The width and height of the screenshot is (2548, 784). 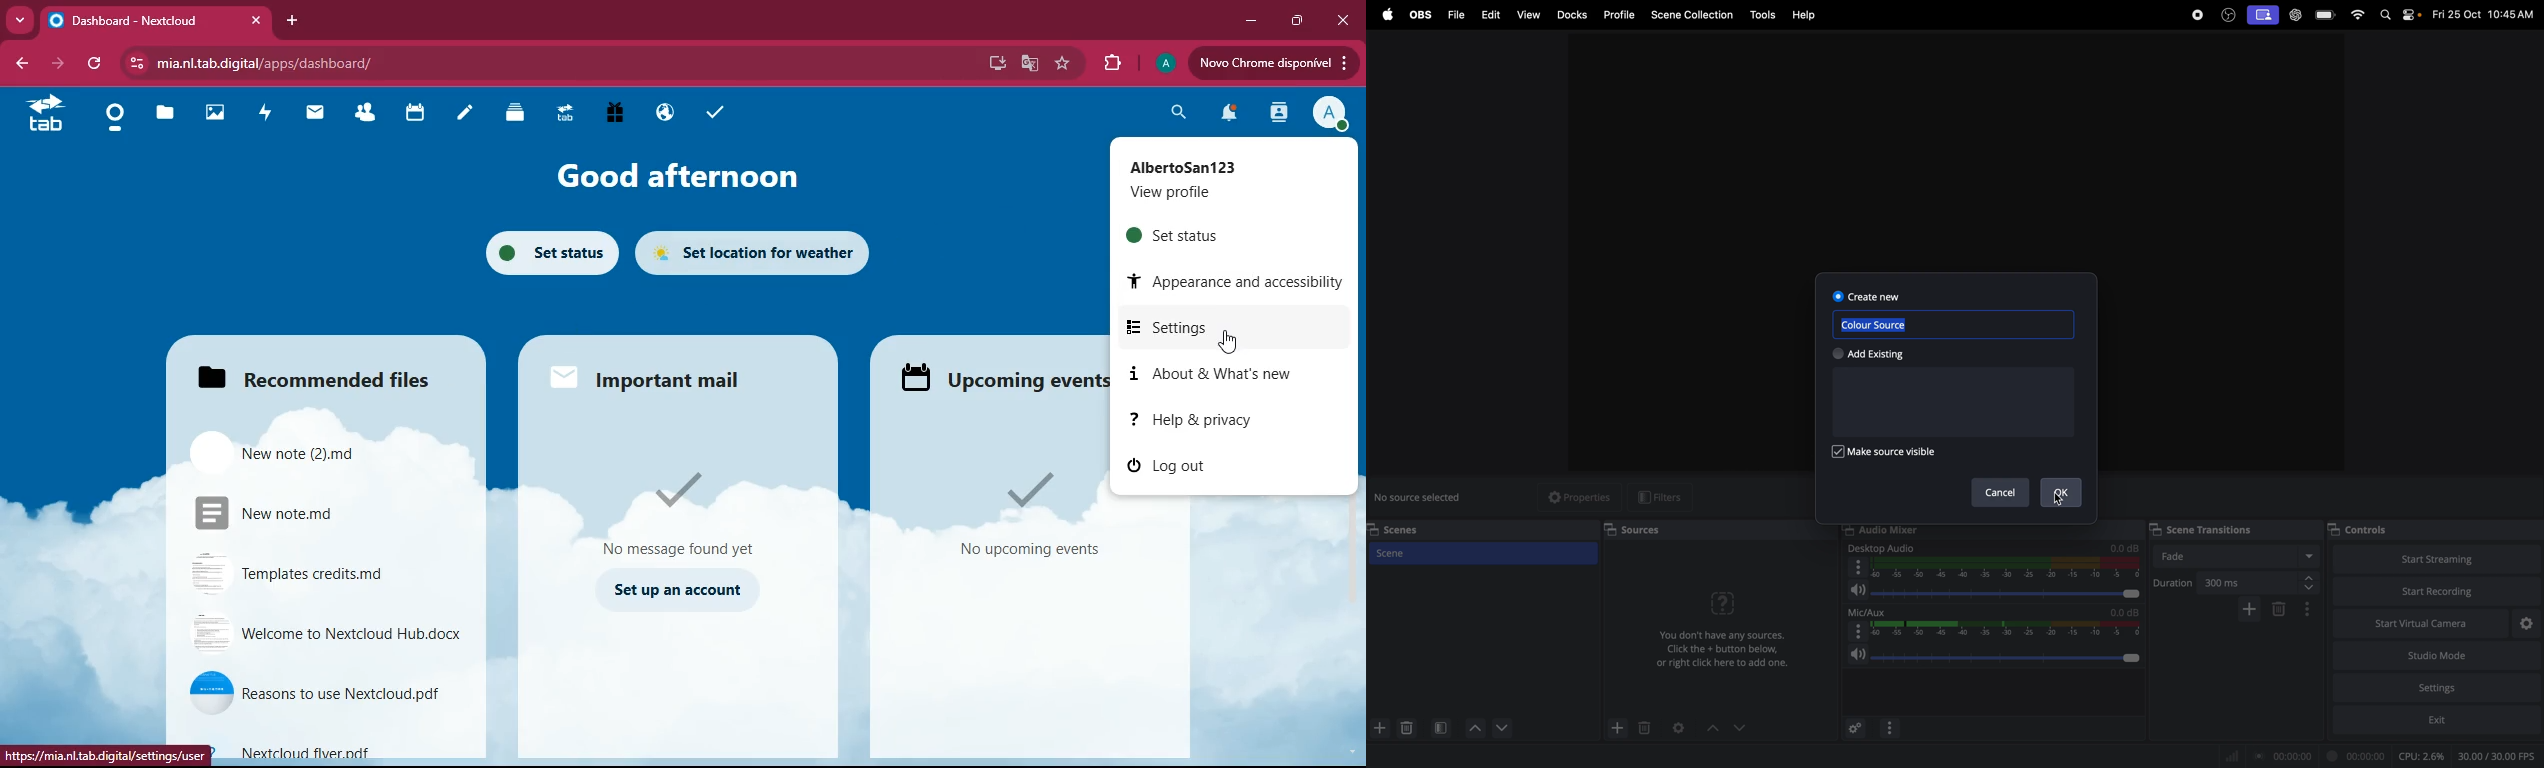 What do you see at coordinates (2249, 609) in the screenshot?
I see `add cofigurable transition` at bounding box center [2249, 609].